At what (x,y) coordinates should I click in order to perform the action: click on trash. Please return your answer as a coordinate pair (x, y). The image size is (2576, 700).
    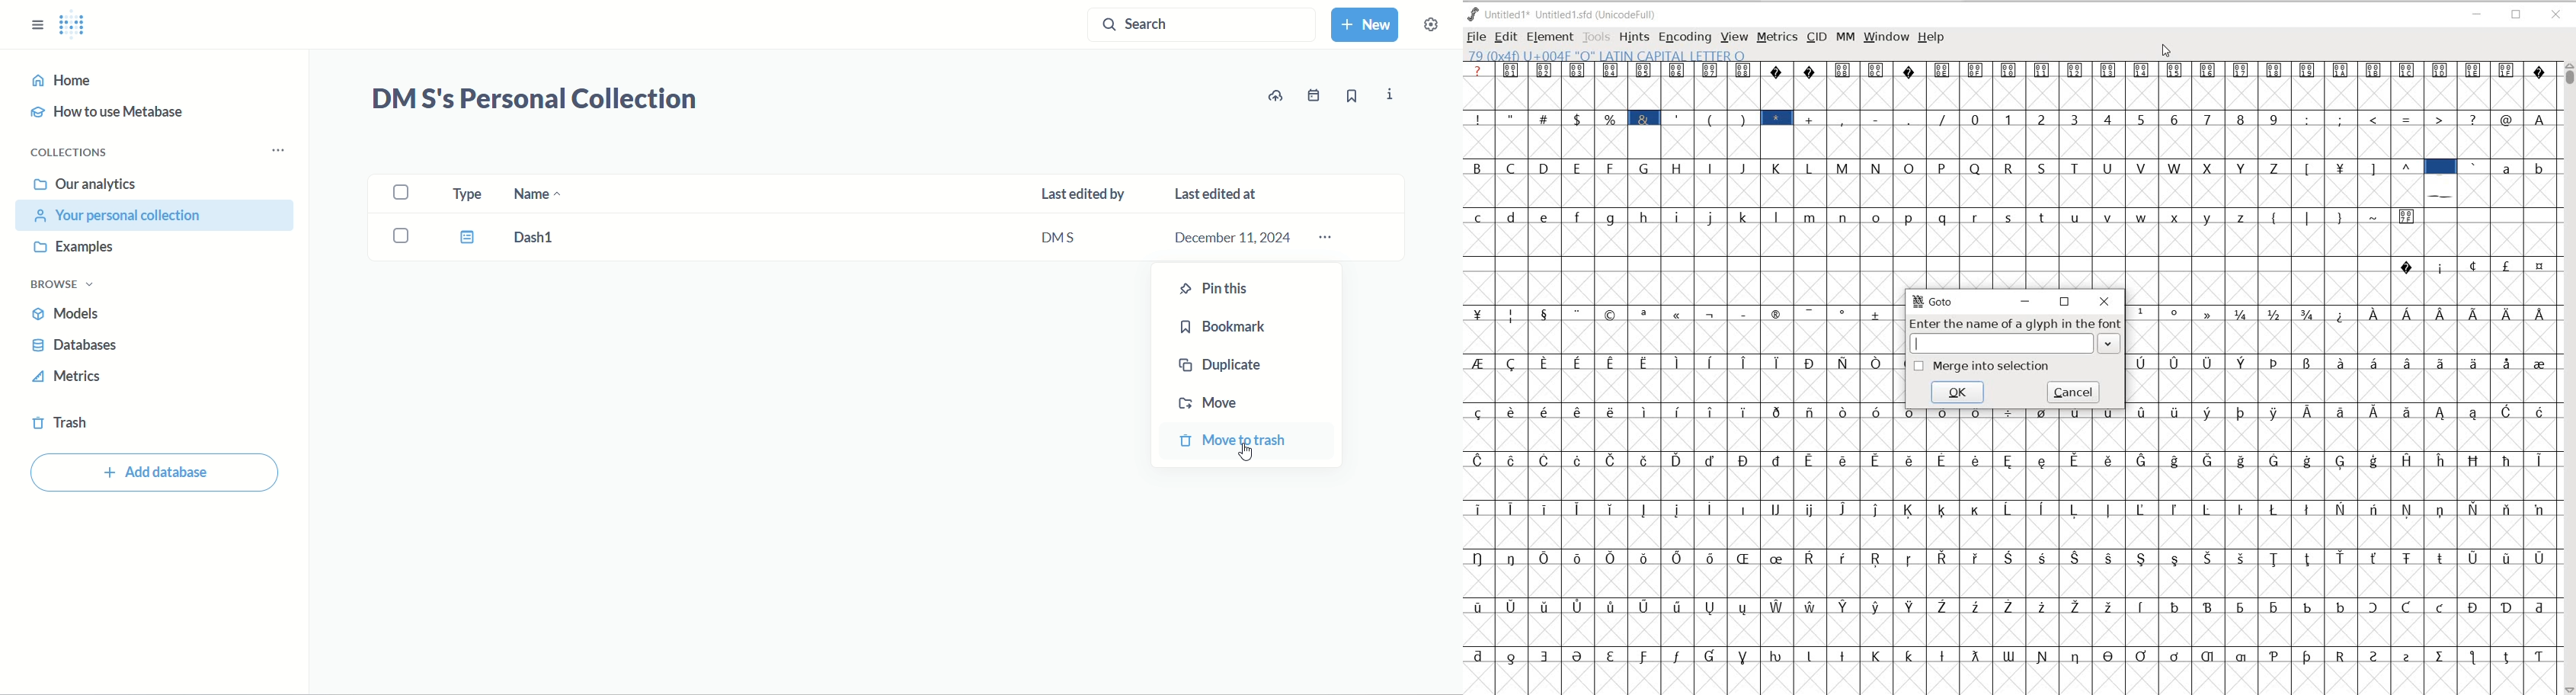
    Looking at the image, I should click on (65, 426).